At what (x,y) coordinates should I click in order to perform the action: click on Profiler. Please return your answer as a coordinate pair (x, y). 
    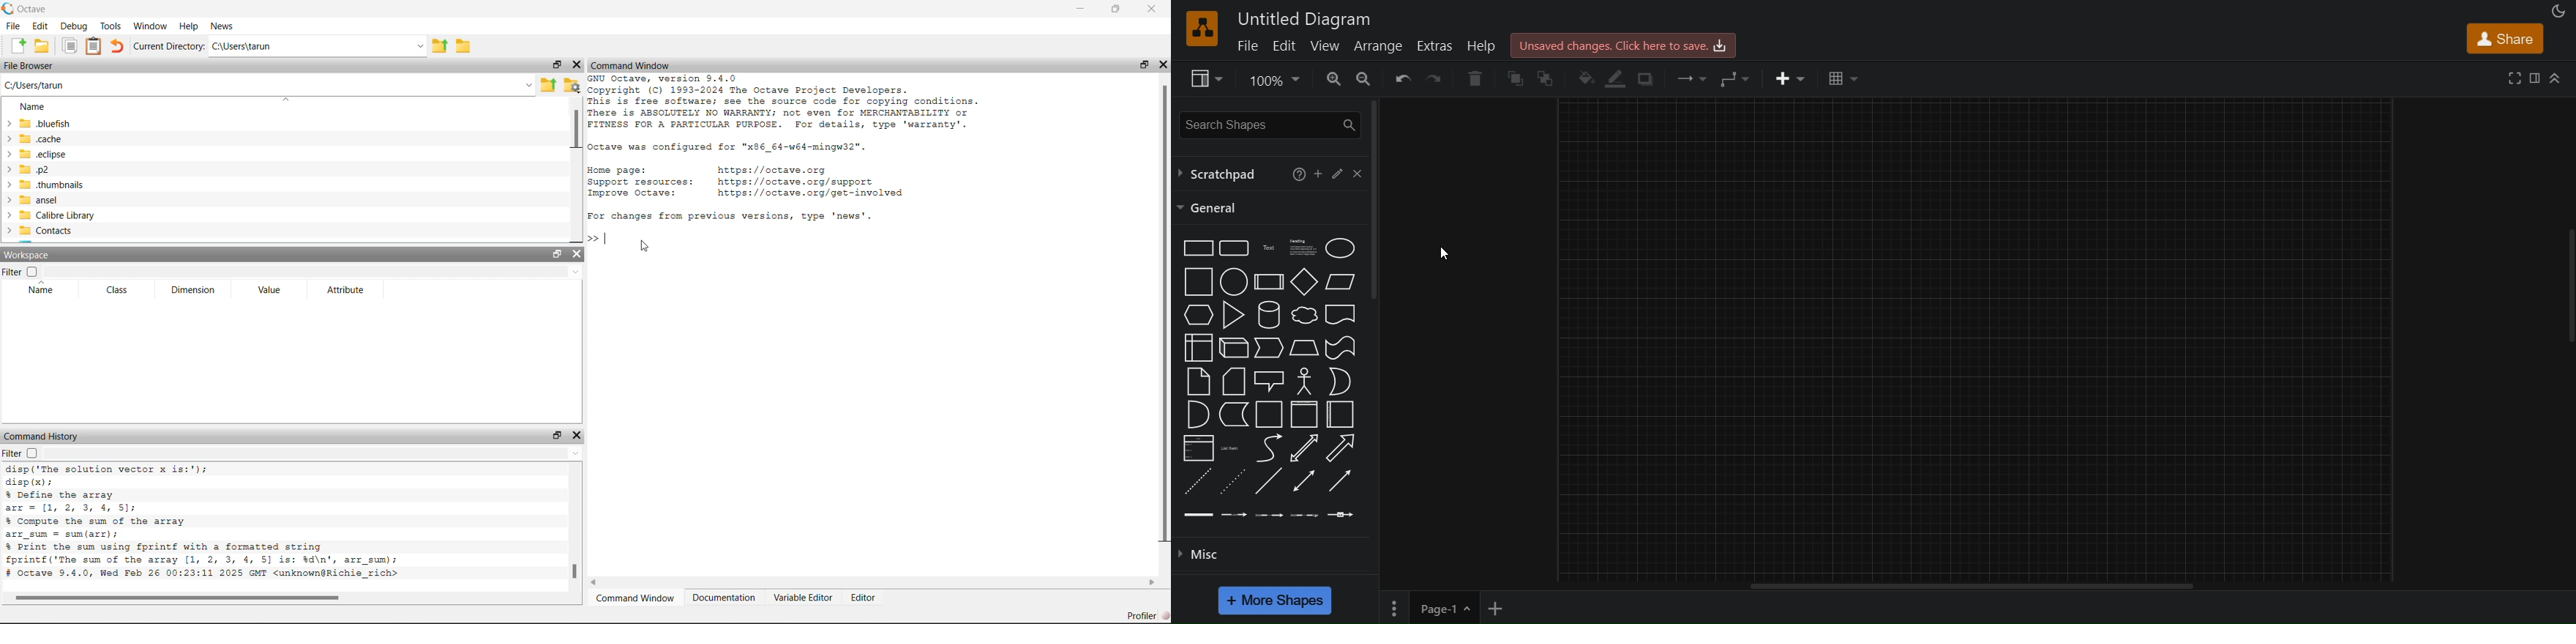
    Looking at the image, I should click on (1146, 615).